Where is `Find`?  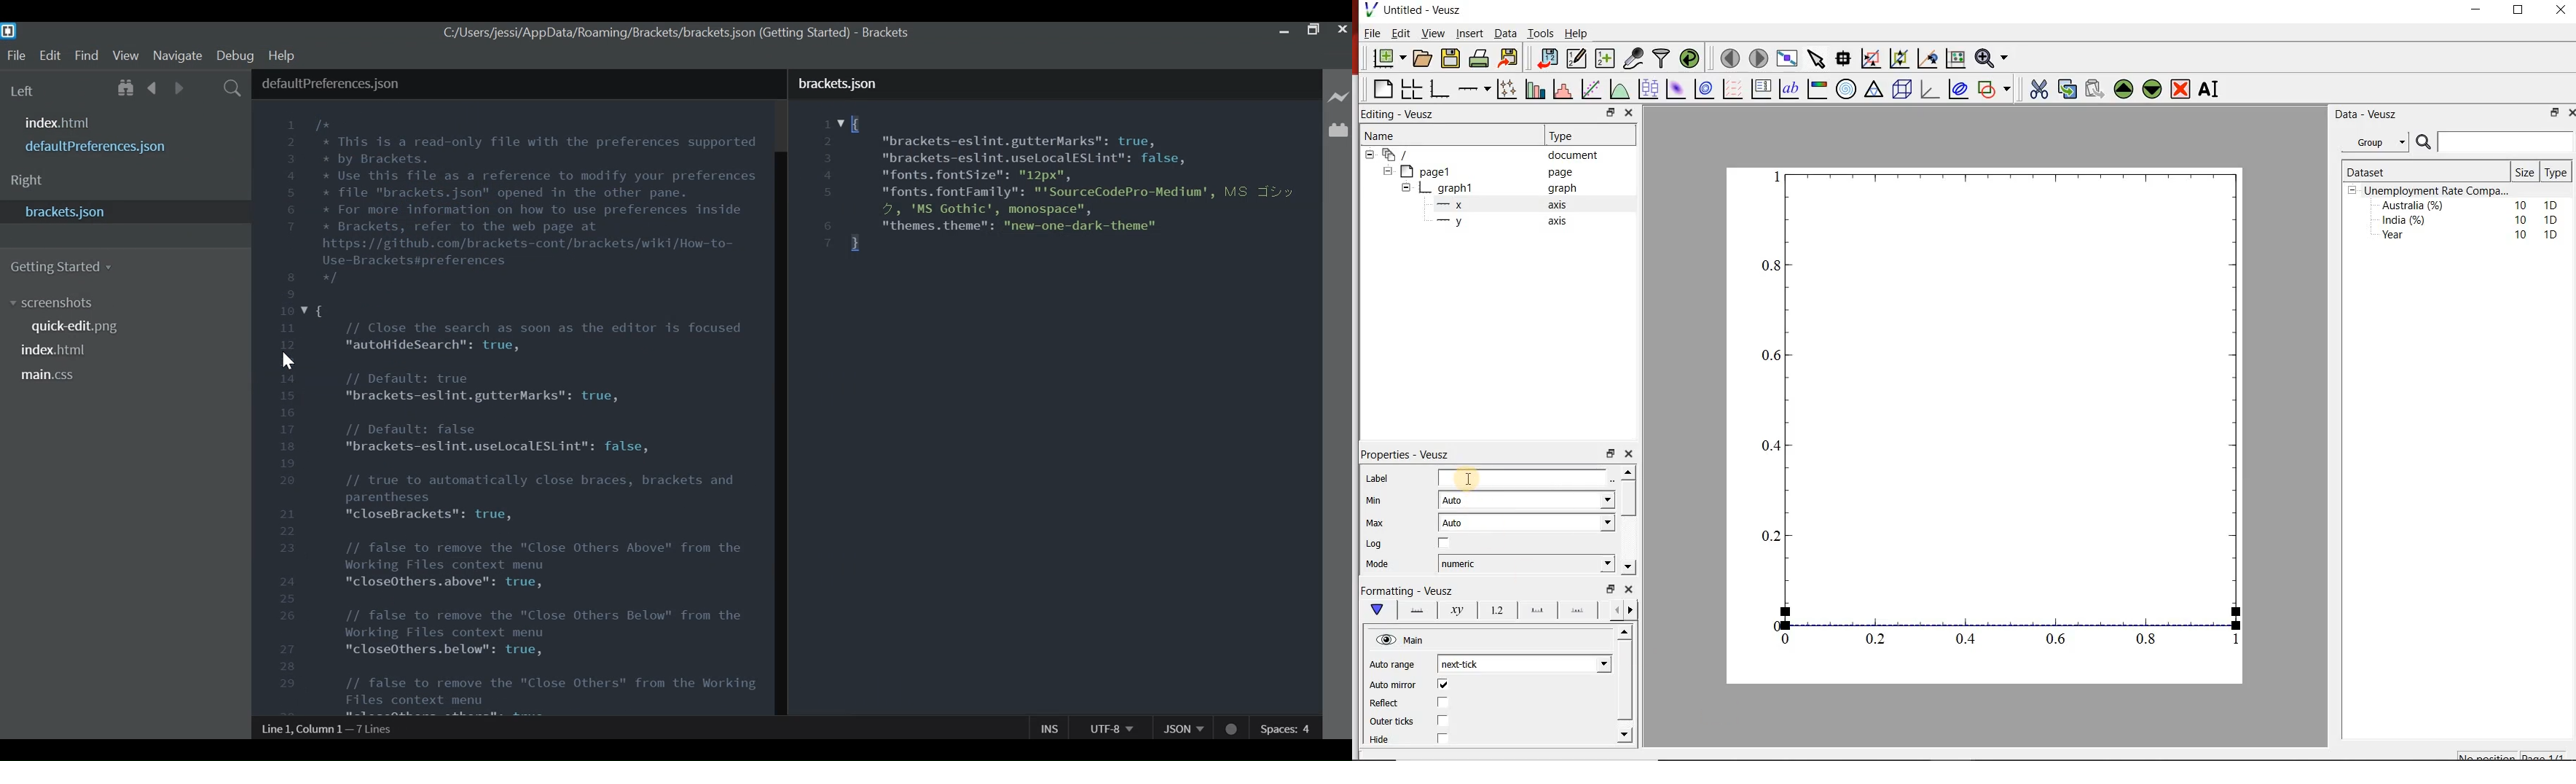
Find is located at coordinates (87, 55).